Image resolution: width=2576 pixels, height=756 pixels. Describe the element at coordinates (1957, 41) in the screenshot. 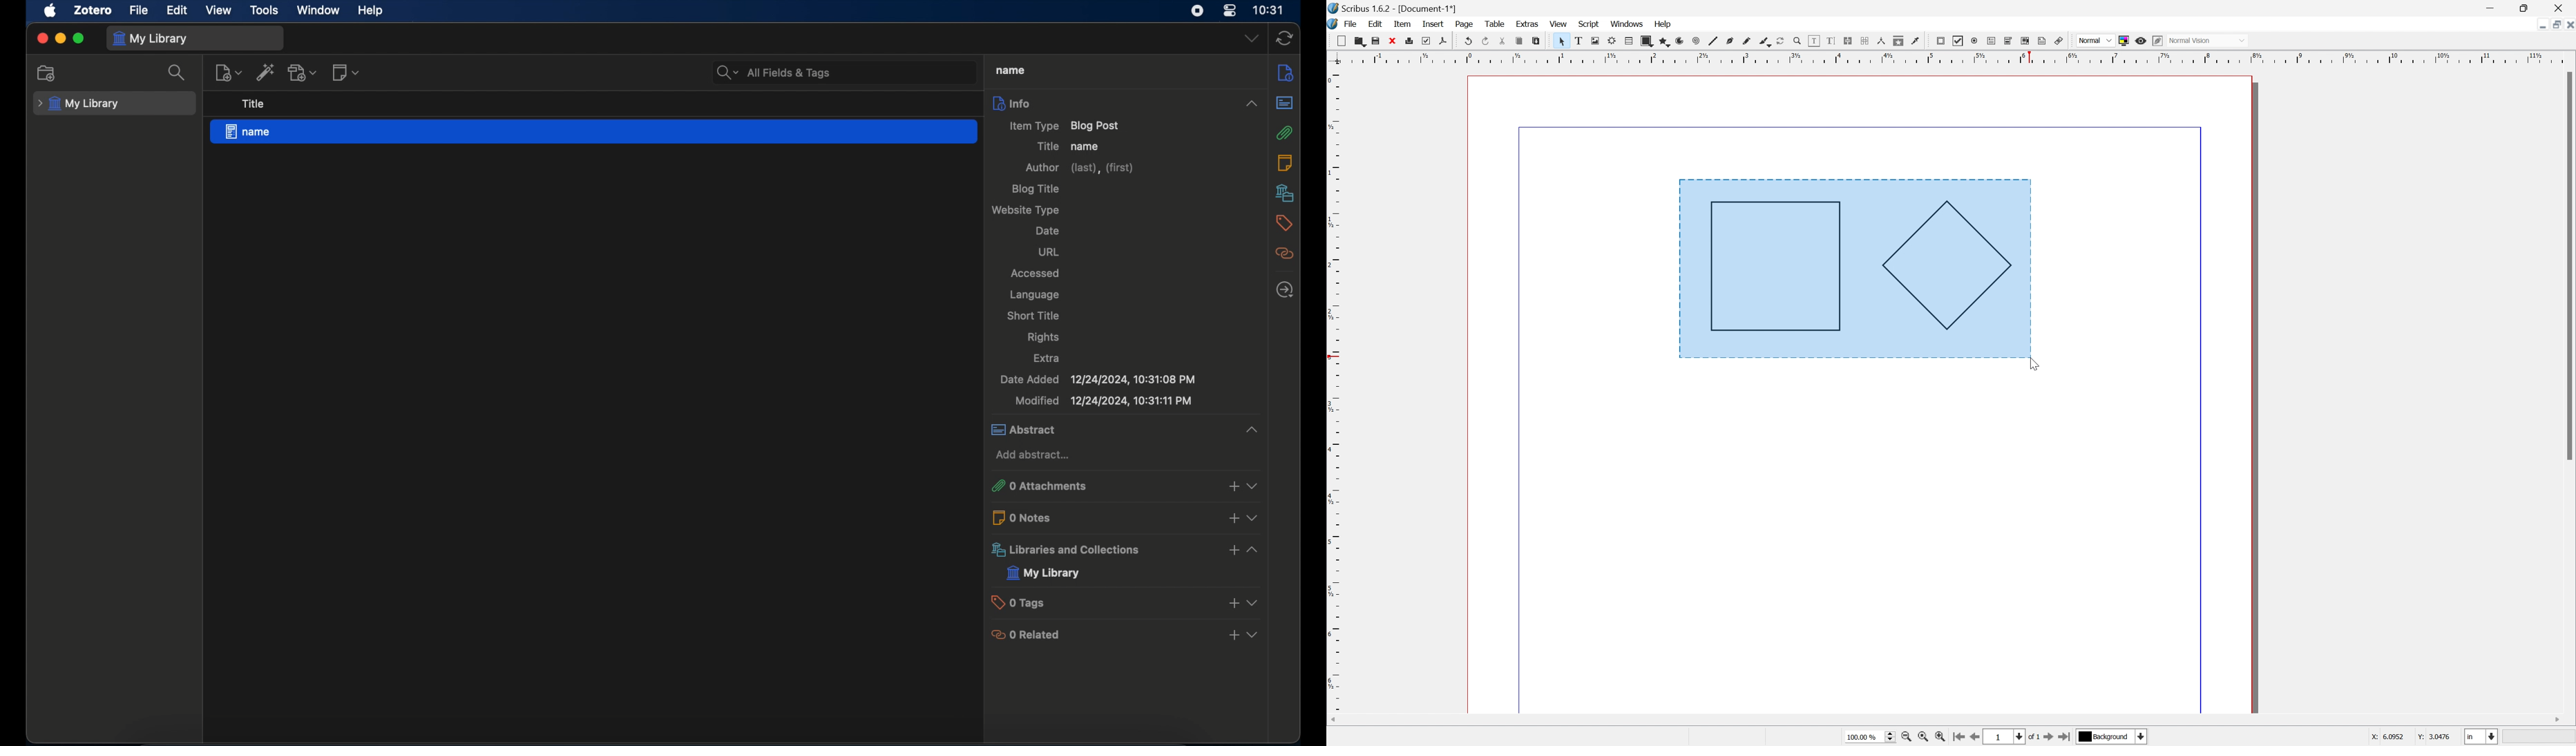

I see `pdf checkbox` at that location.